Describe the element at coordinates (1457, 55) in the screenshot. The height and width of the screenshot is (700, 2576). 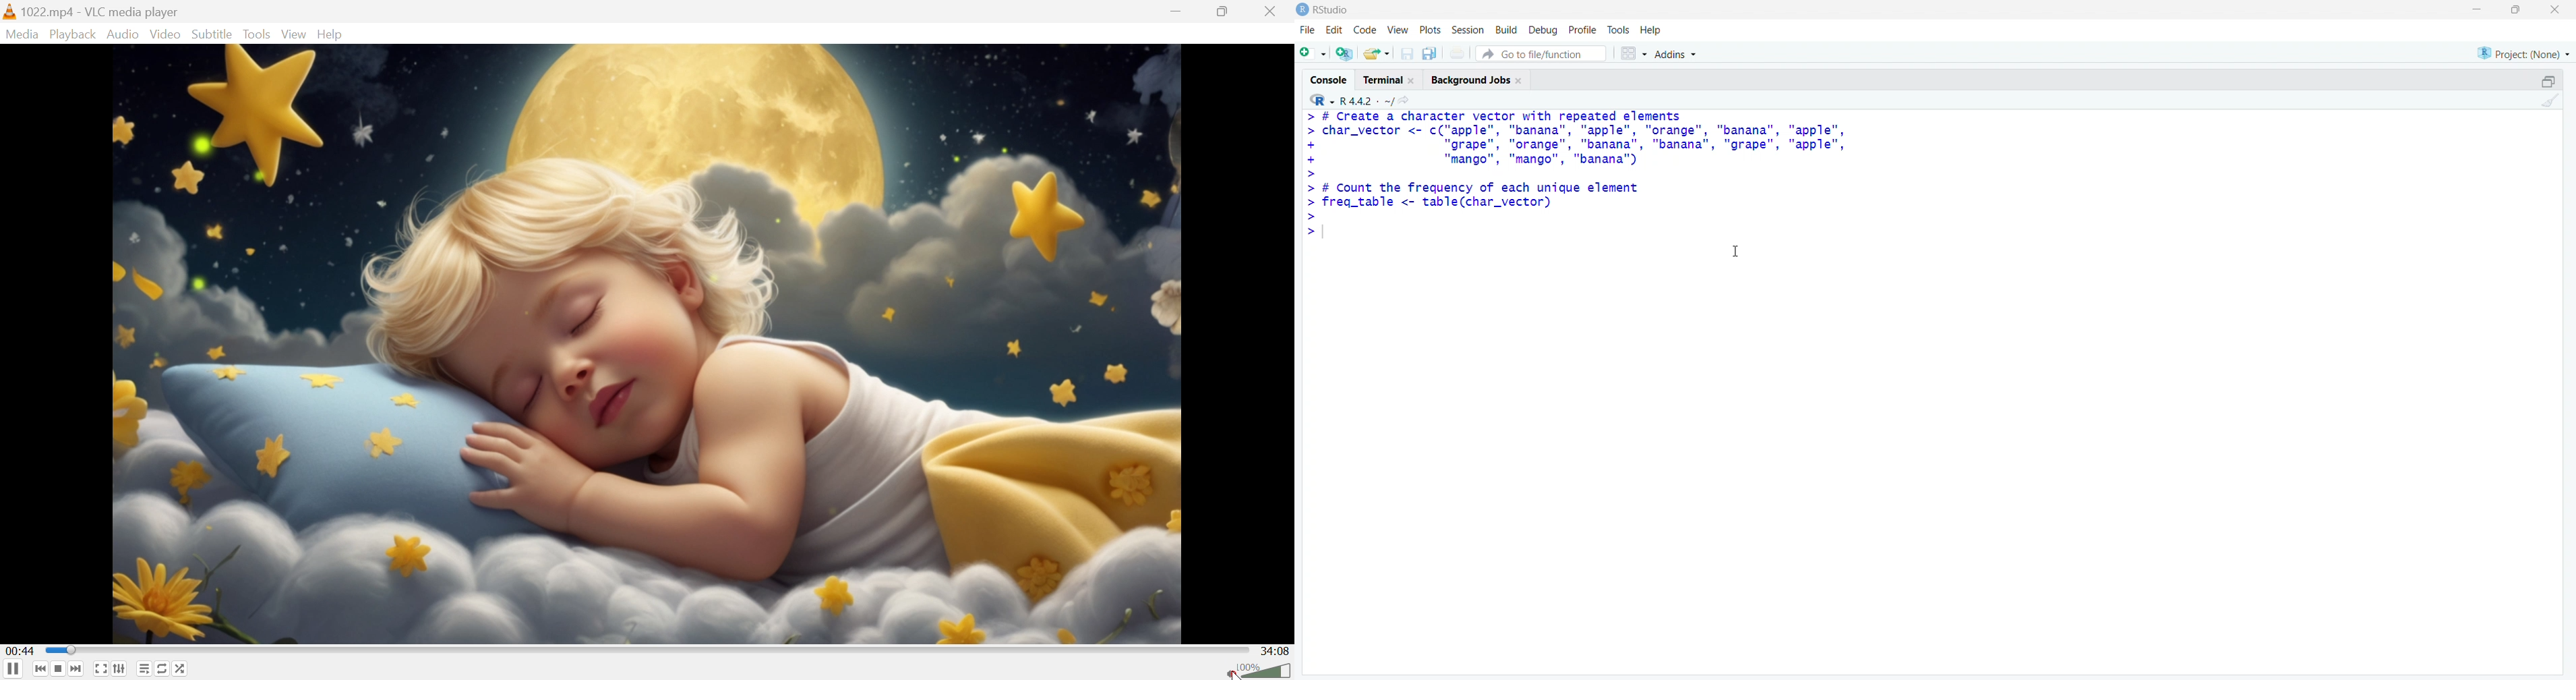
I see `Print the current file` at that location.